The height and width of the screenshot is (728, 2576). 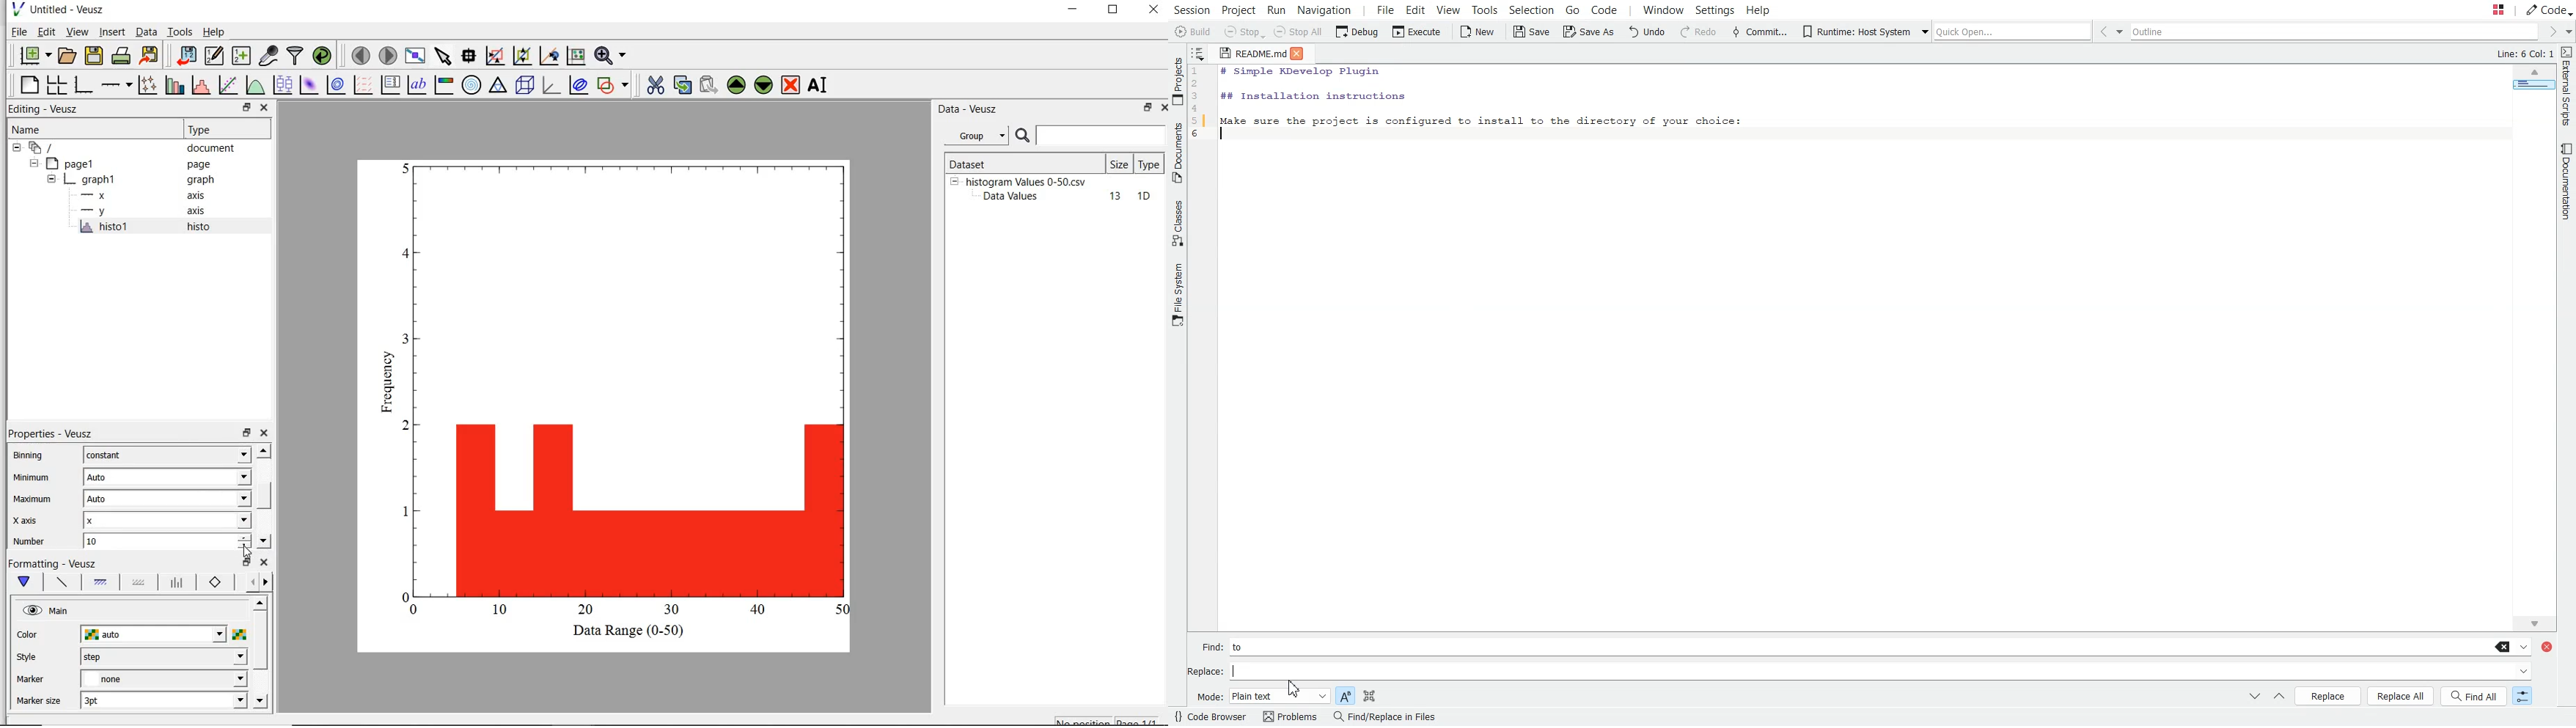 I want to click on plot a vector field, so click(x=364, y=85).